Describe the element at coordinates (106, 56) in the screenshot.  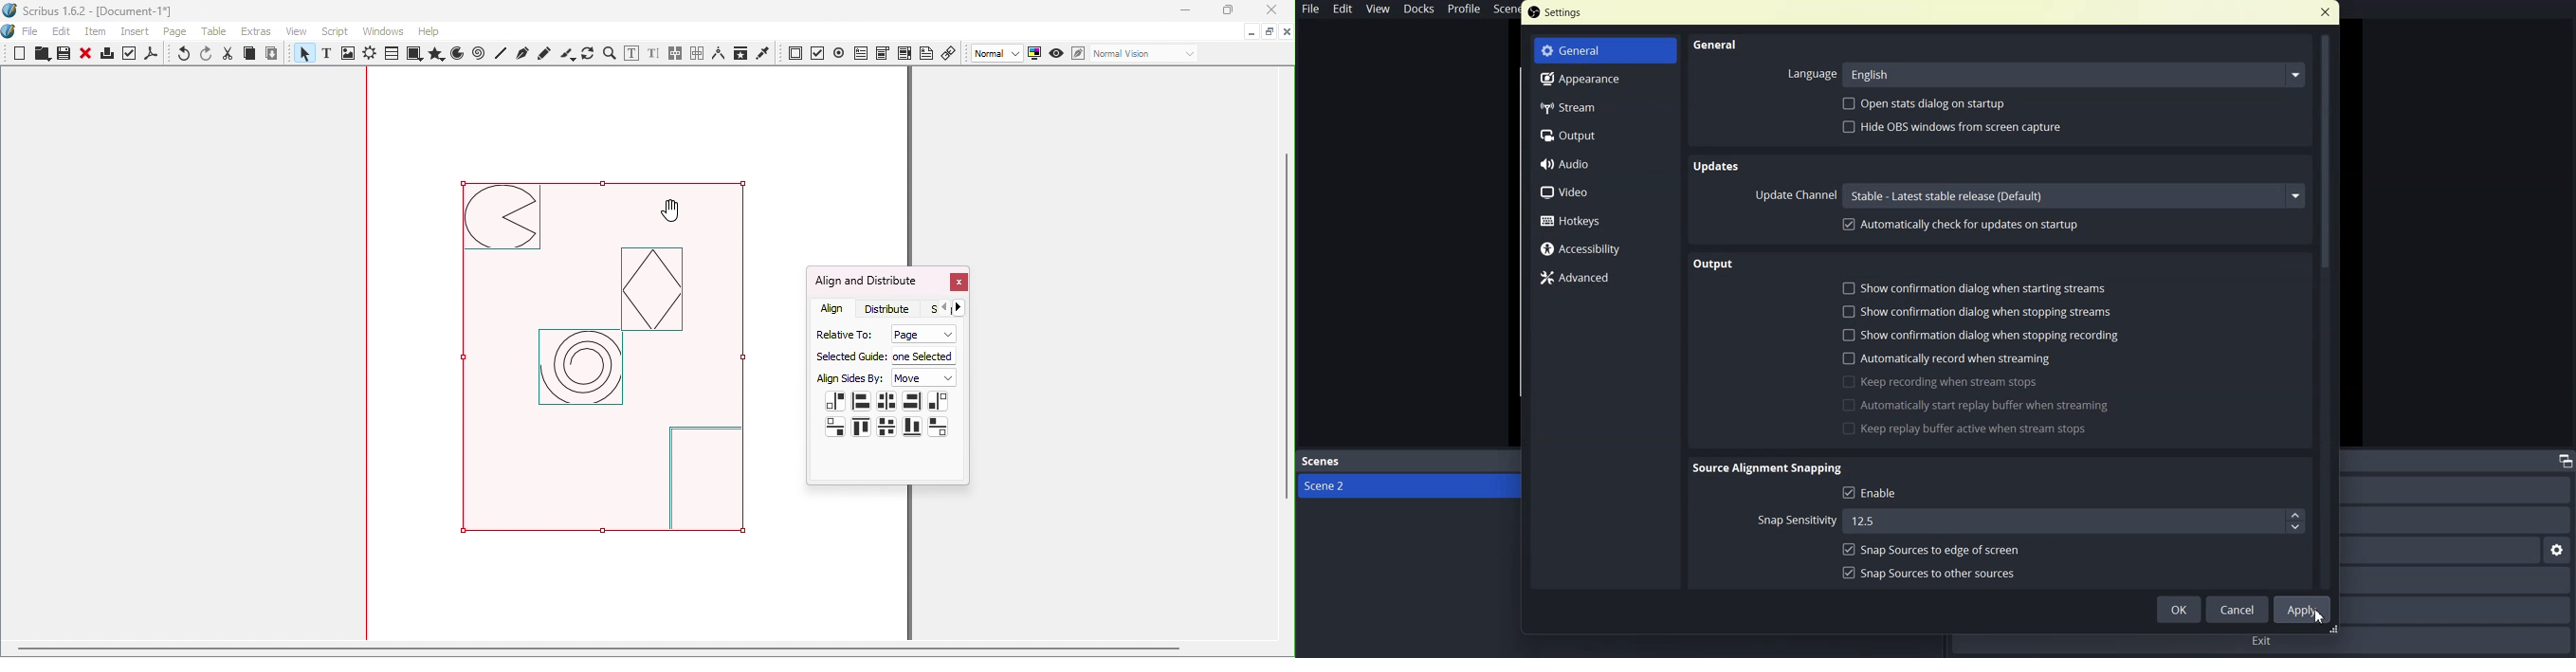
I see `Print` at that location.